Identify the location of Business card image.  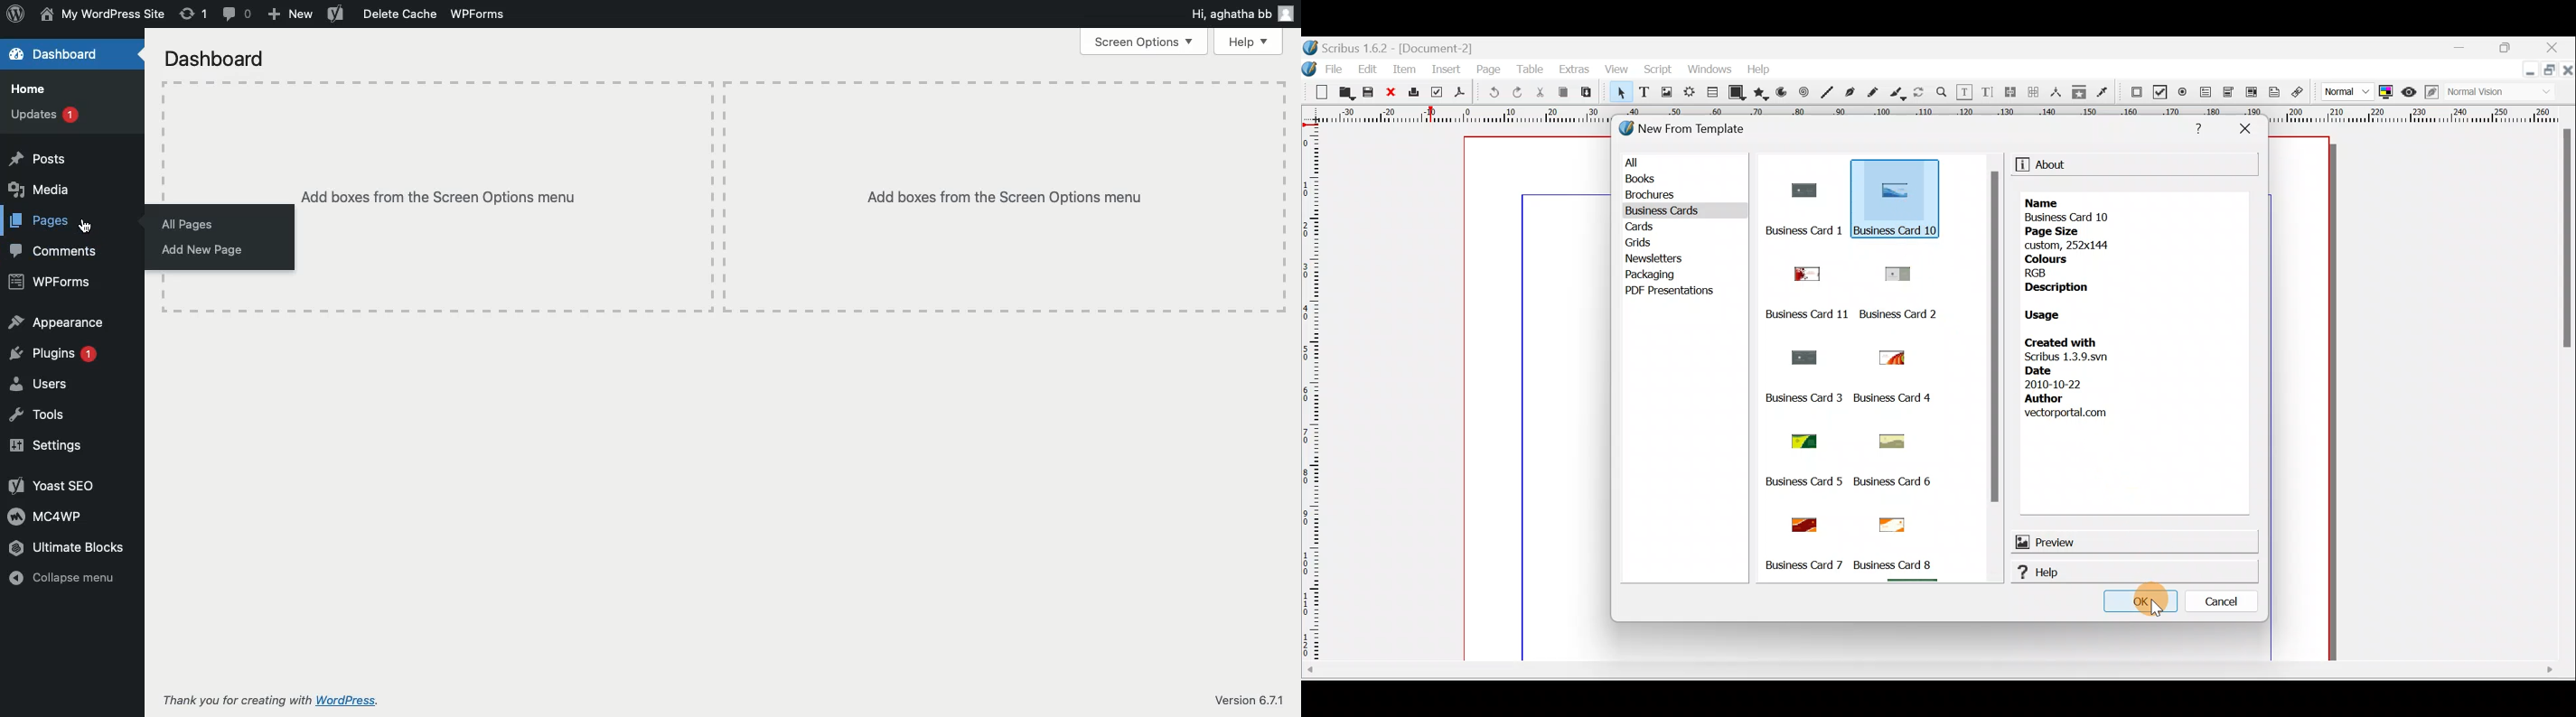
(1882, 441).